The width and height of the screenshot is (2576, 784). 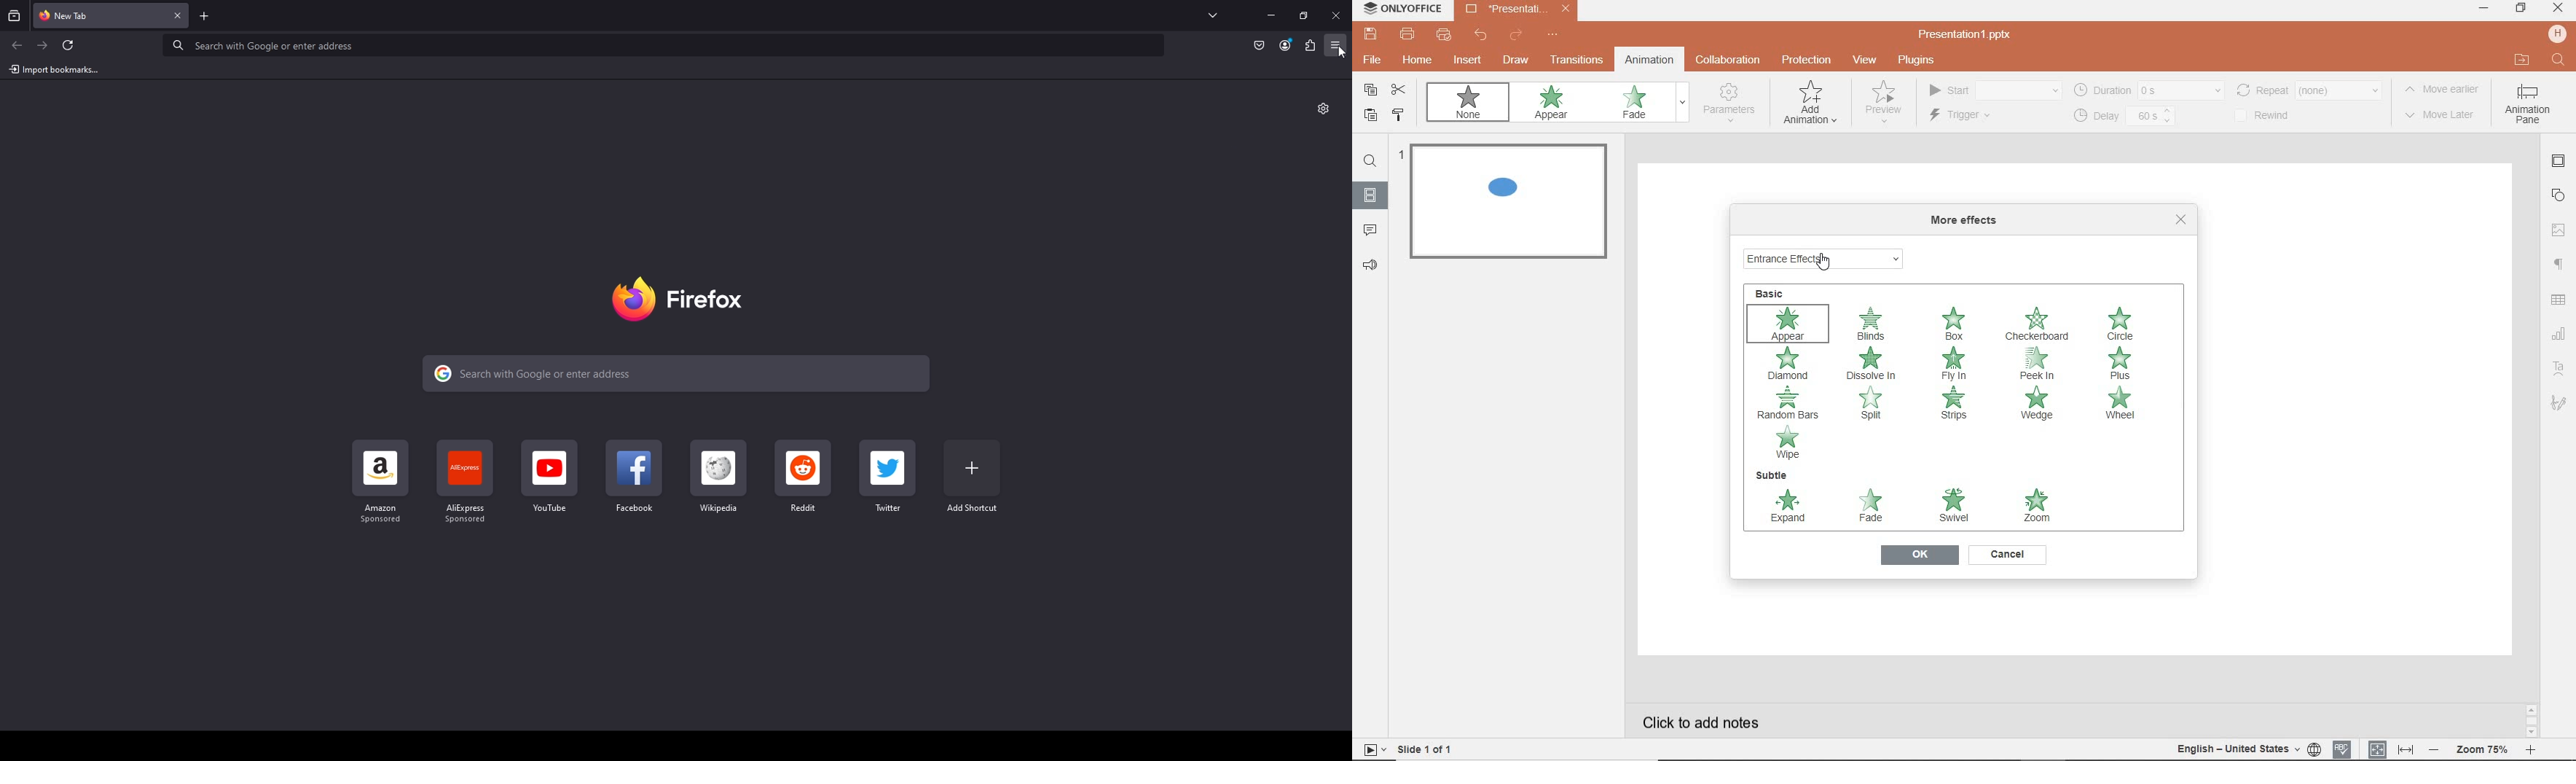 What do you see at coordinates (2043, 363) in the screenshot?
I see `PEEK IN` at bounding box center [2043, 363].